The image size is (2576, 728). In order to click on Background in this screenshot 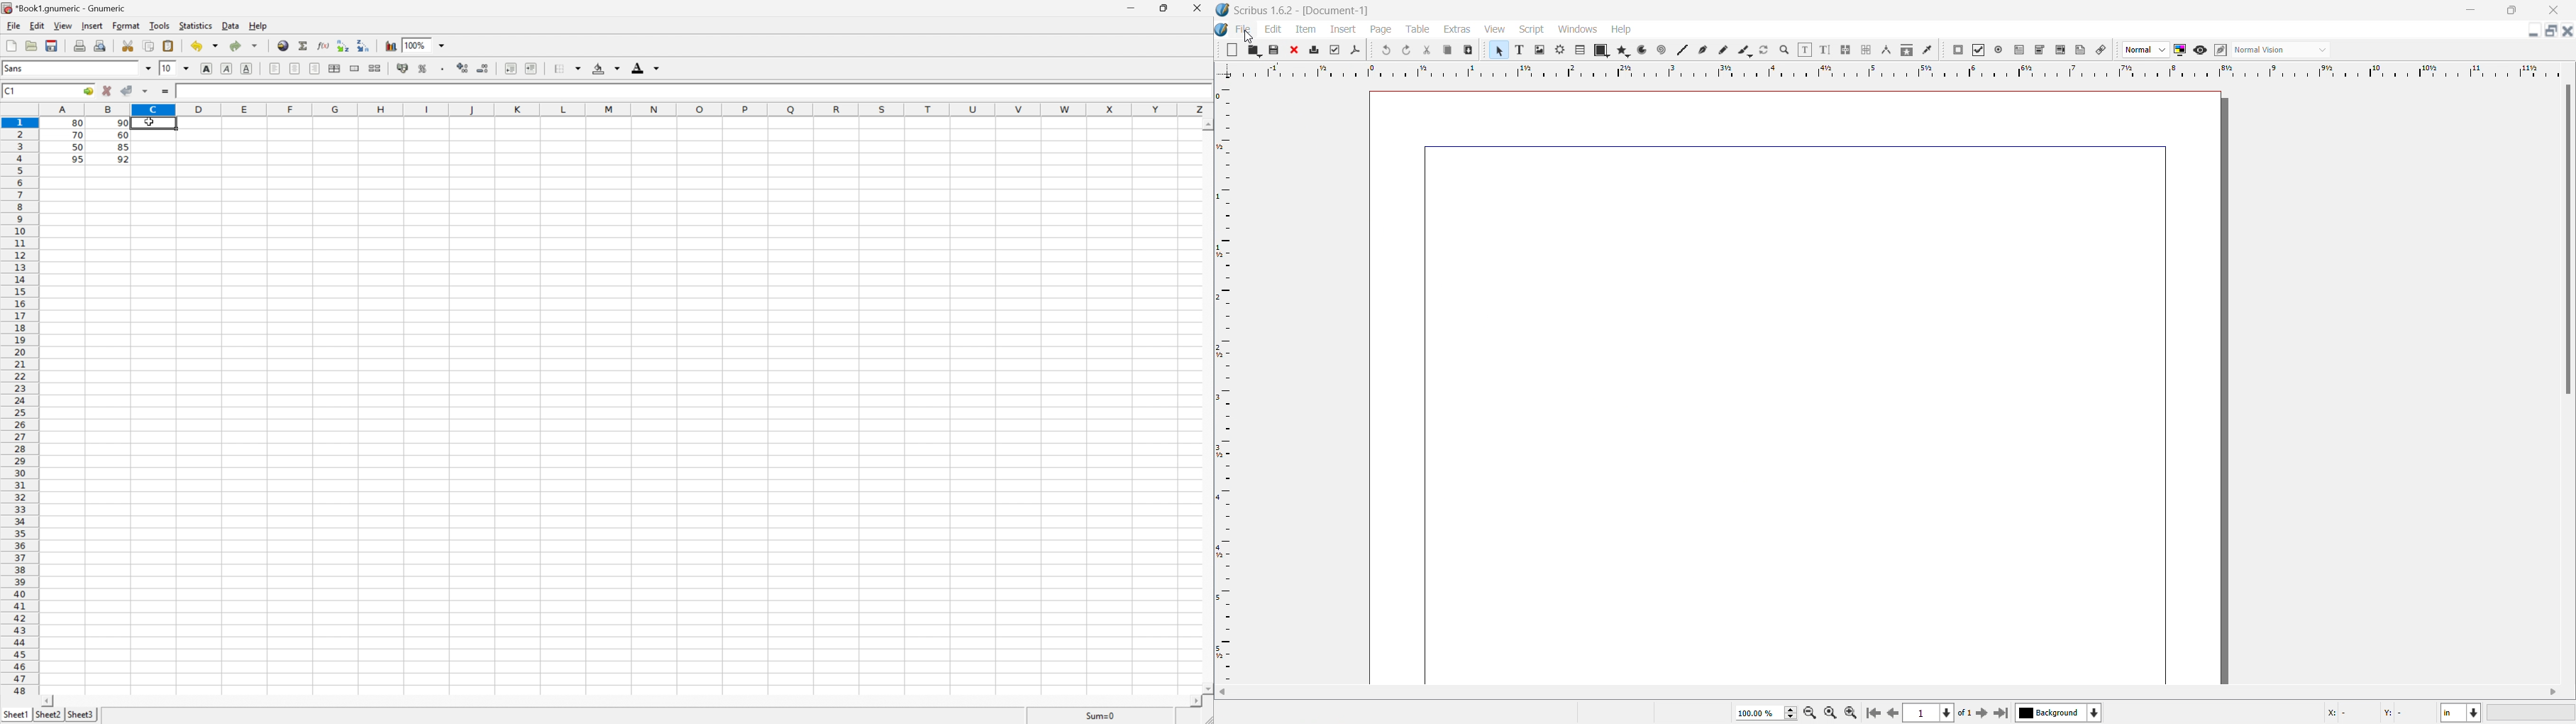, I will do `click(607, 68)`.